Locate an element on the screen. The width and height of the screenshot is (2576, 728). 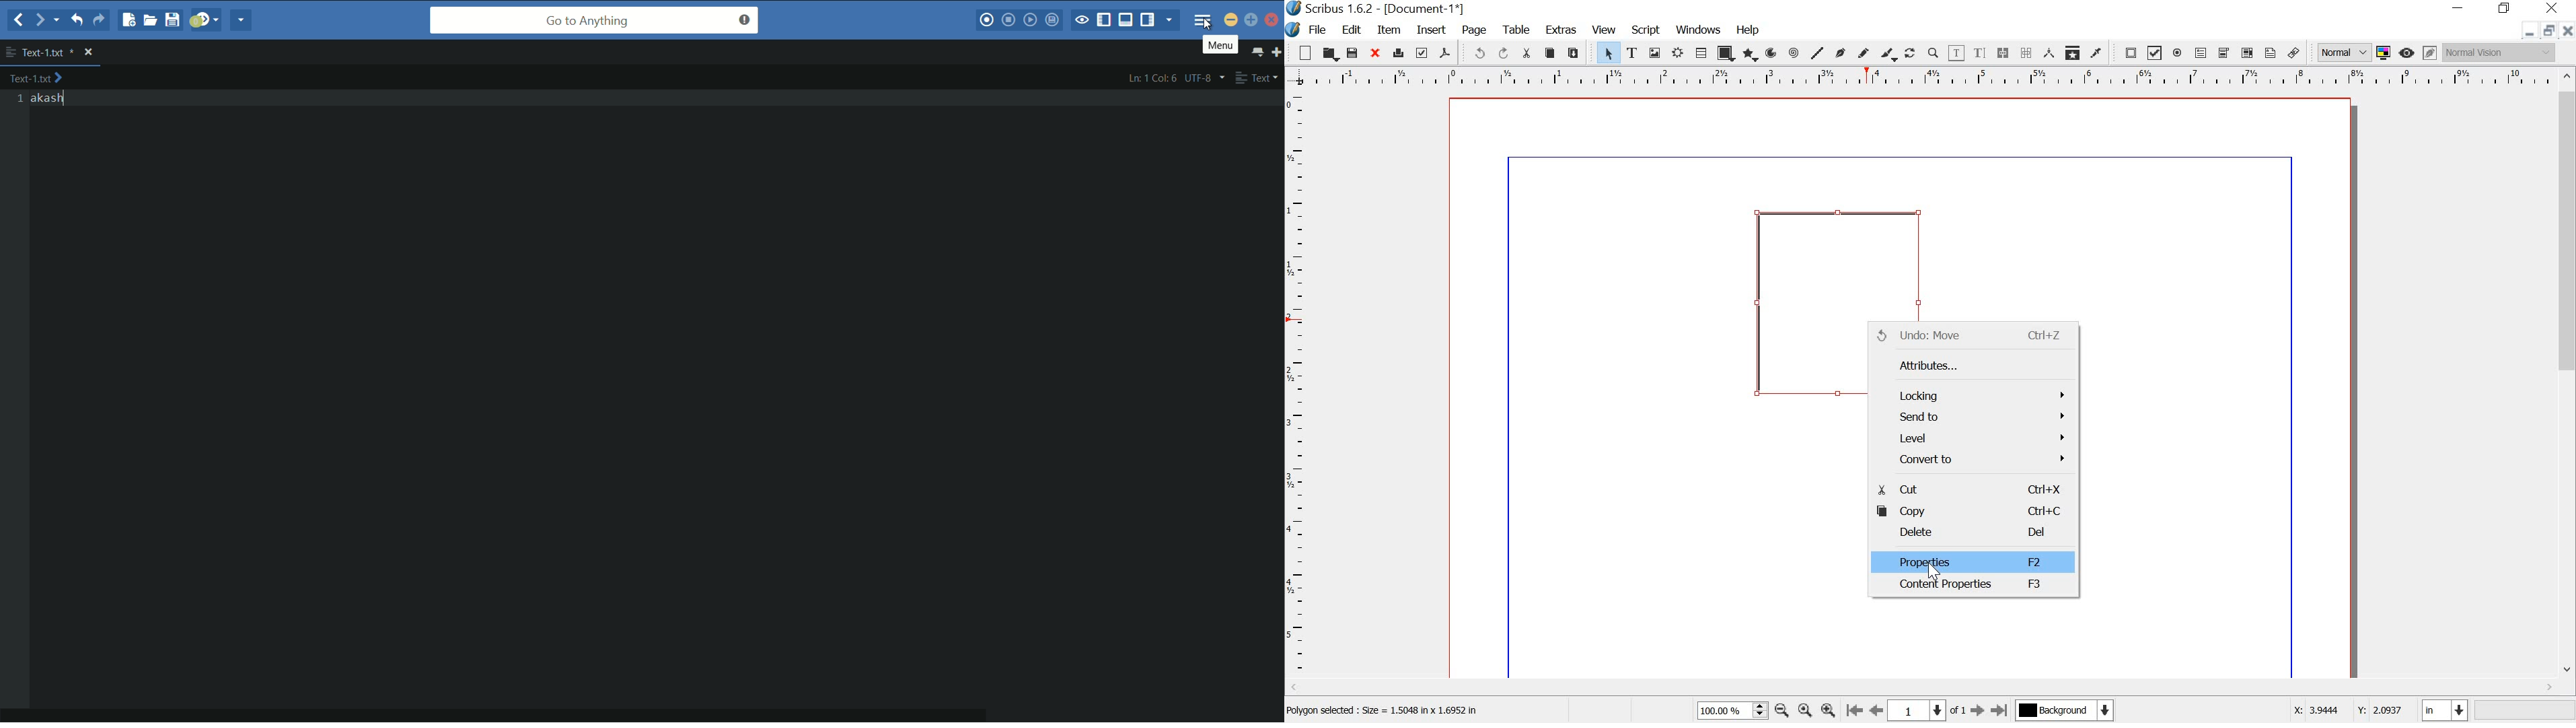
restore down is located at coordinates (2504, 8).